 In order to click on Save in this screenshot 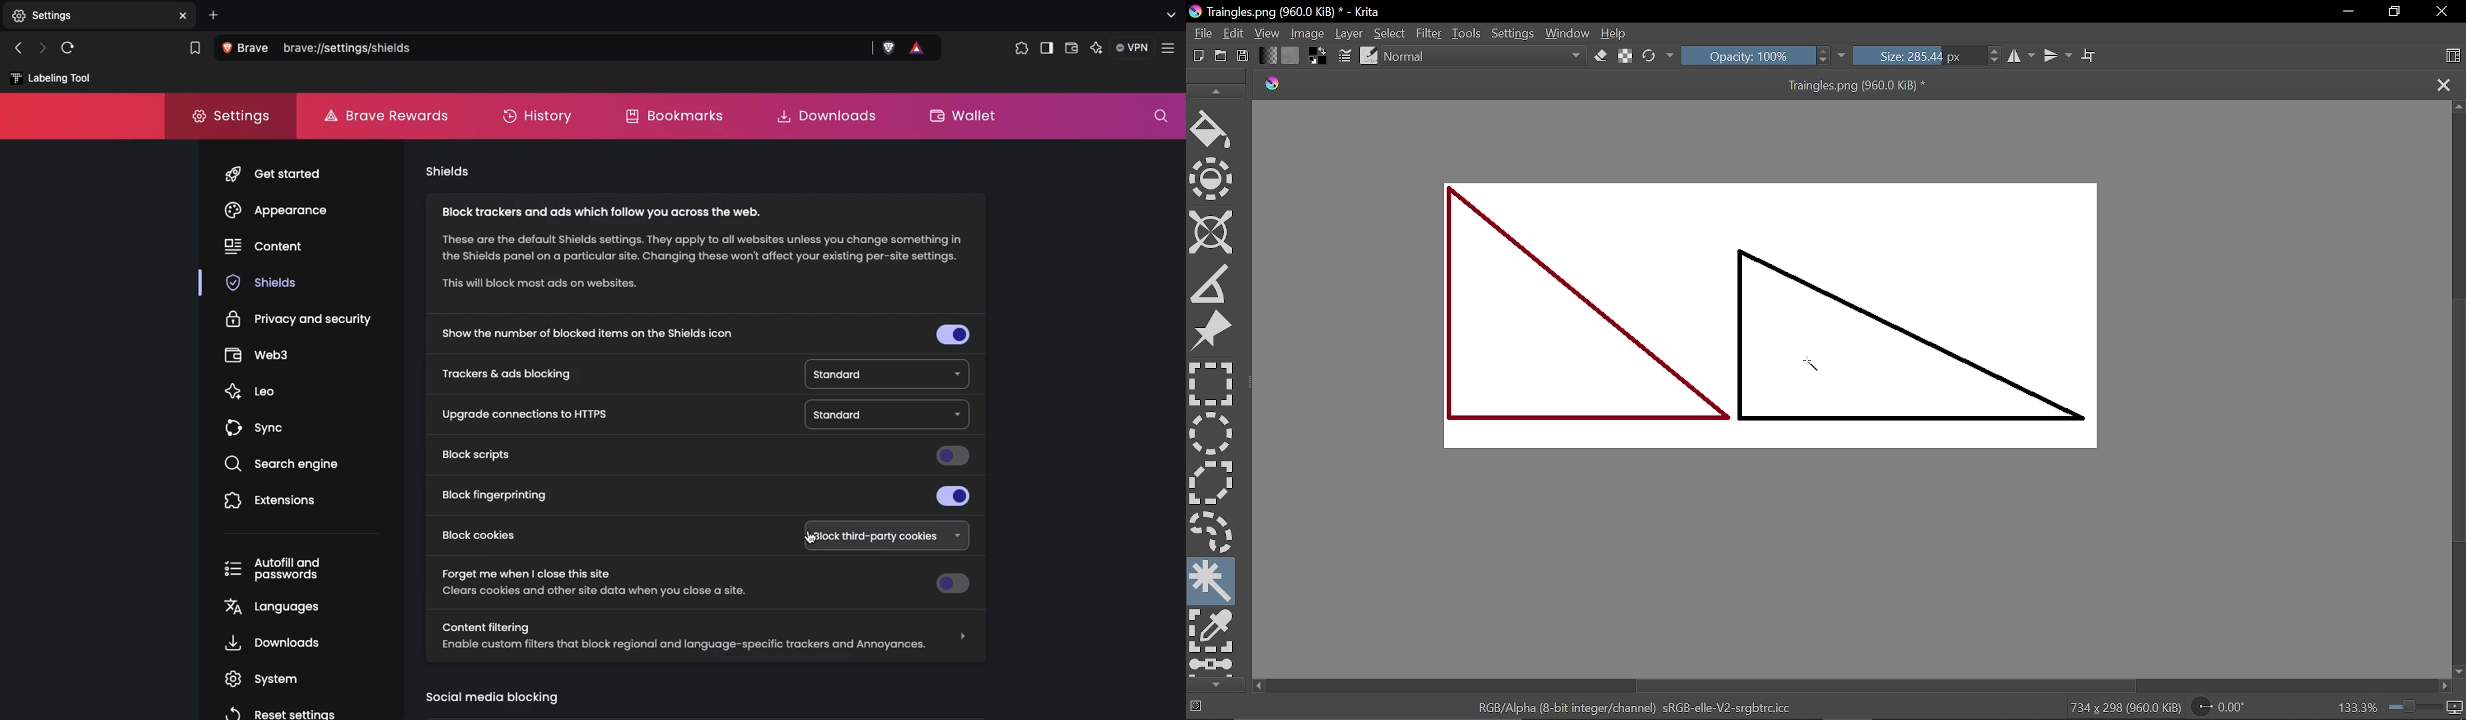, I will do `click(1240, 56)`.